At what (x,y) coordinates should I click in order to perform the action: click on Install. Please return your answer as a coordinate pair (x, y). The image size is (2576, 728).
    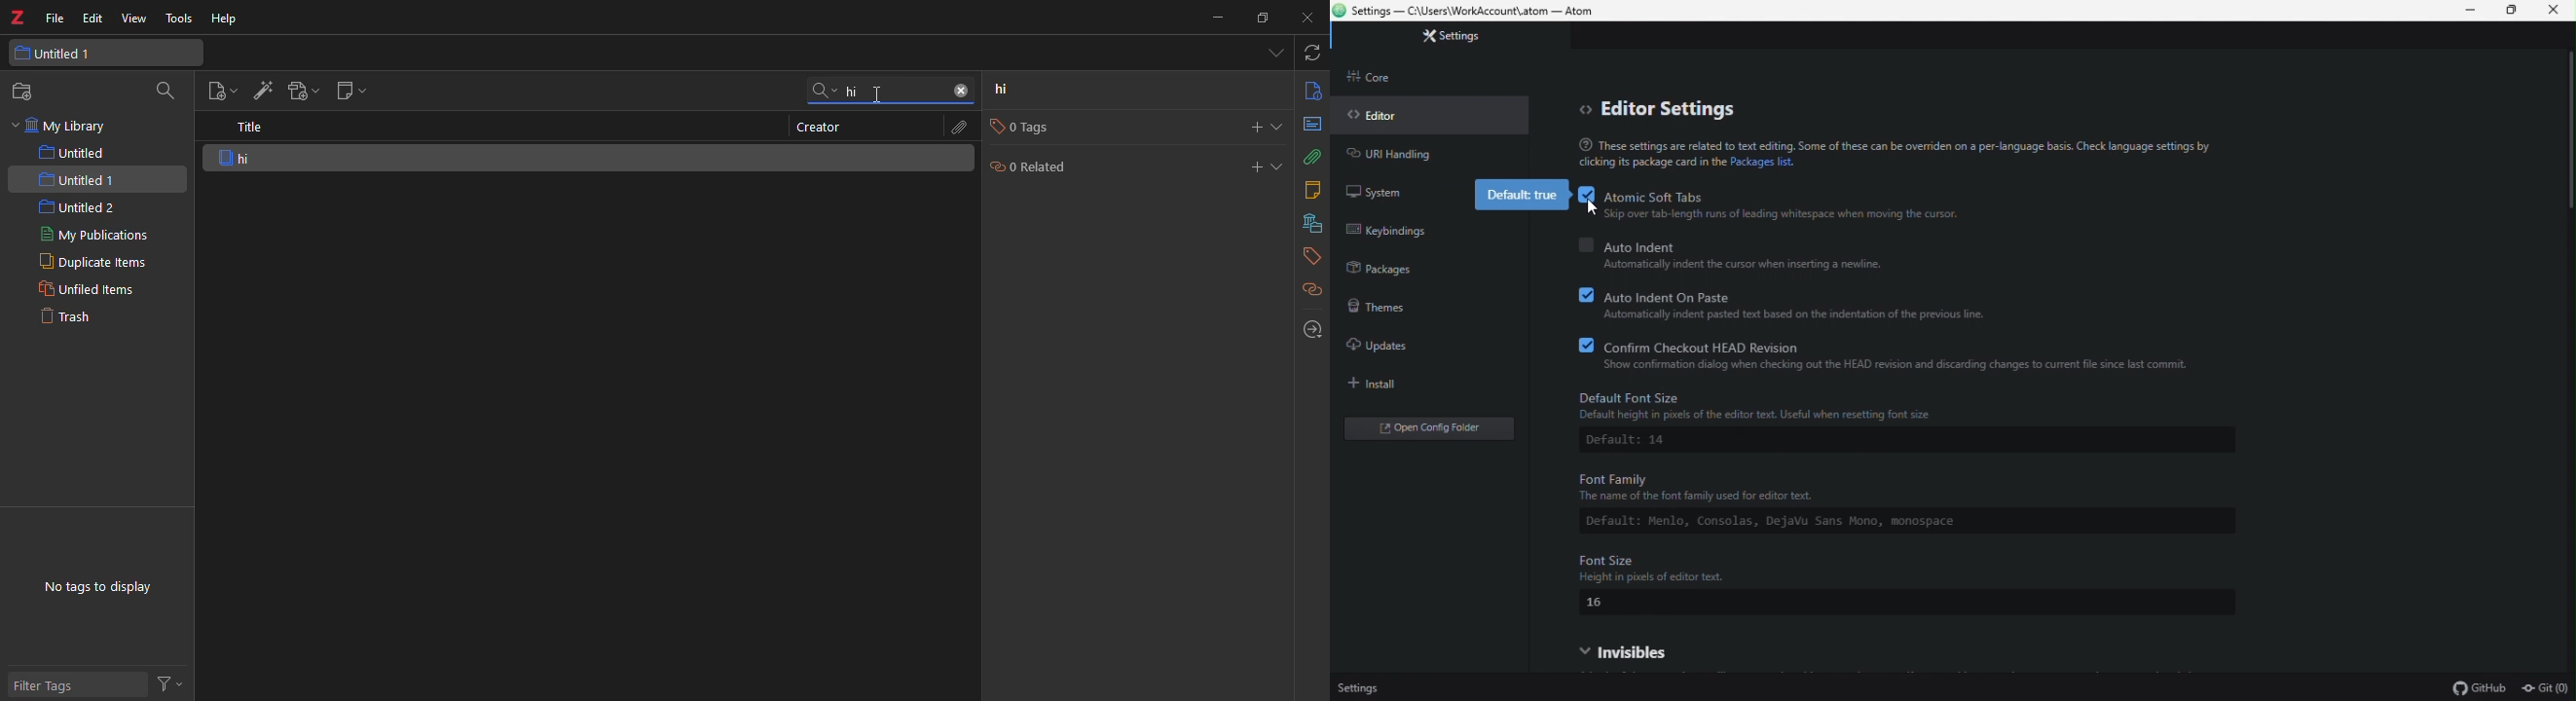
    Looking at the image, I should click on (1398, 380).